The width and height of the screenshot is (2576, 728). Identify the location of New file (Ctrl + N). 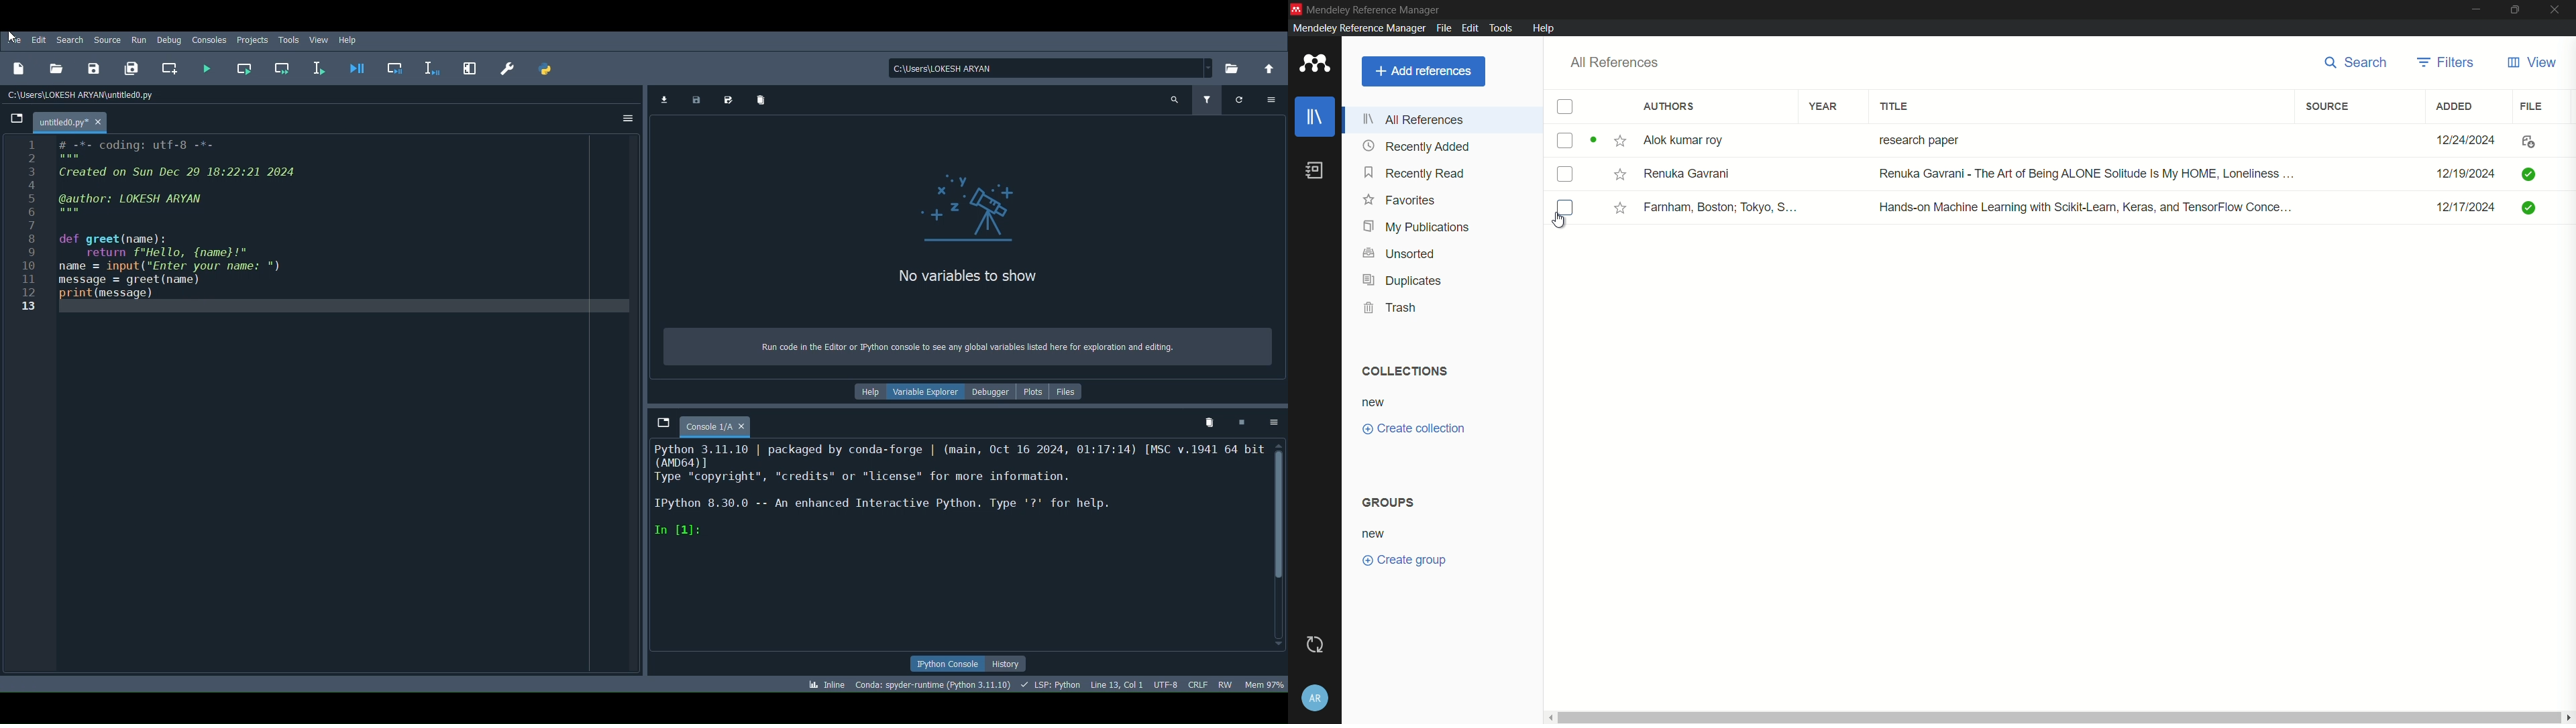
(19, 68).